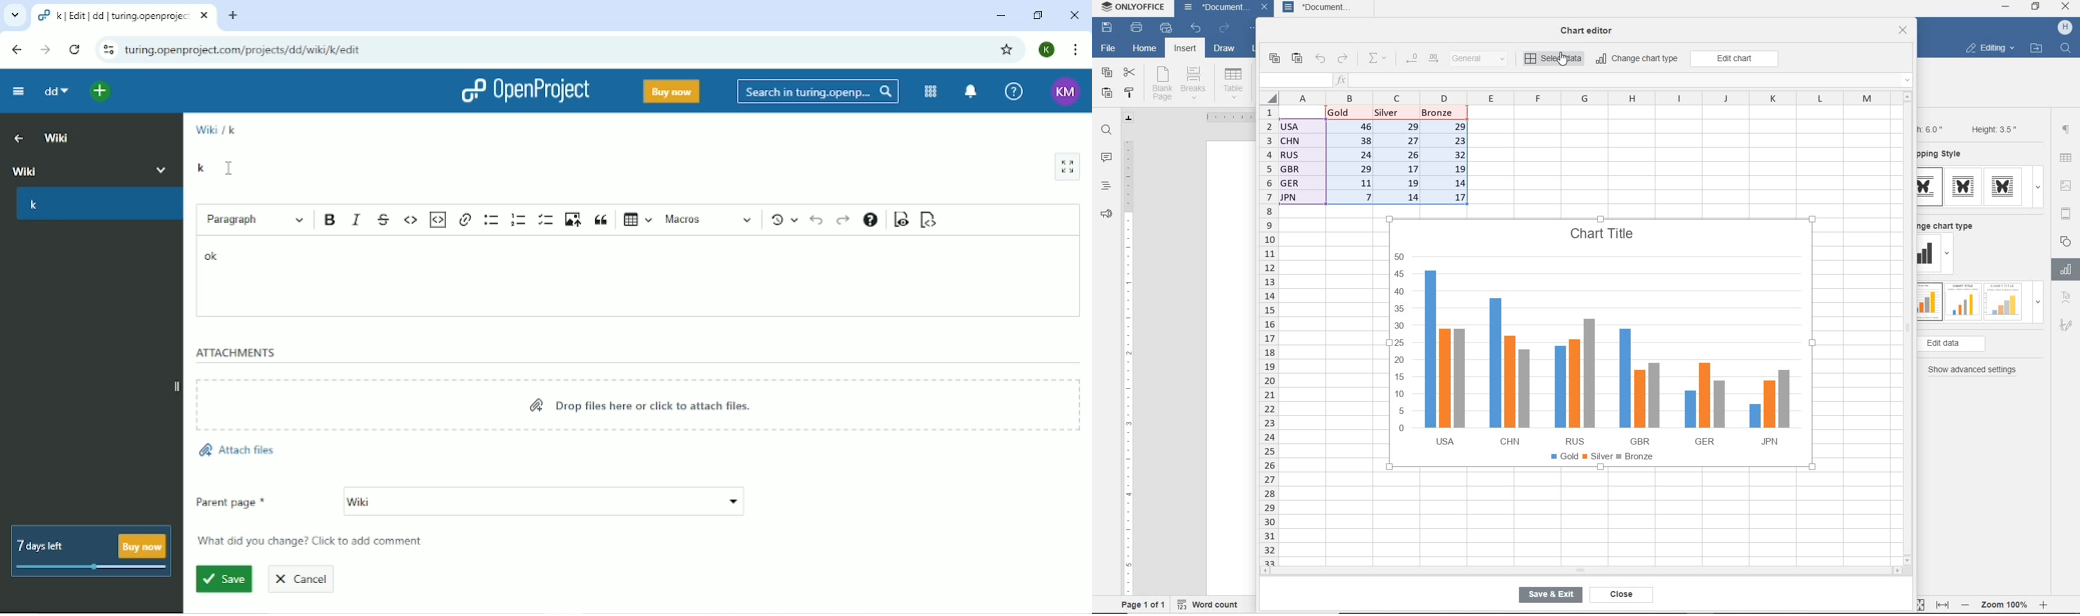  I want to click on Wiki/K, so click(216, 127).